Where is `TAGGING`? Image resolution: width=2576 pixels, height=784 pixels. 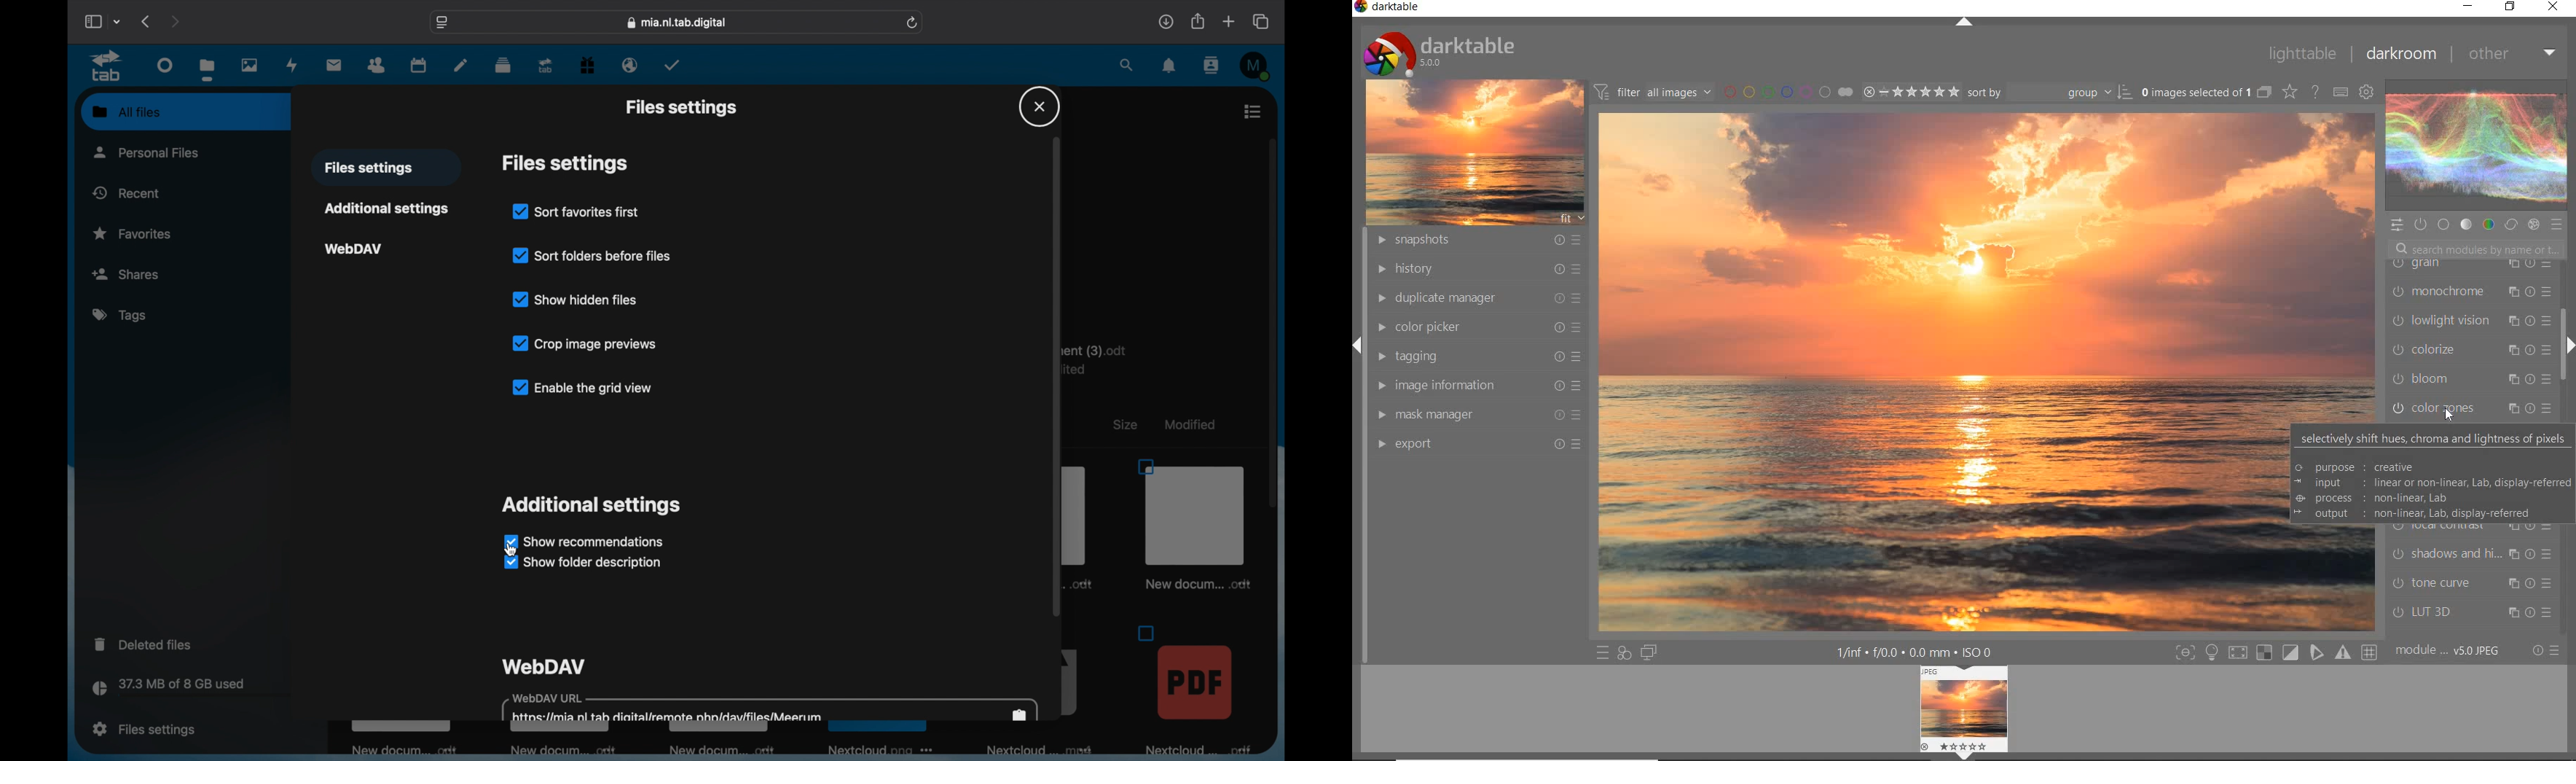
TAGGING is located at coordinates (1477, 355).